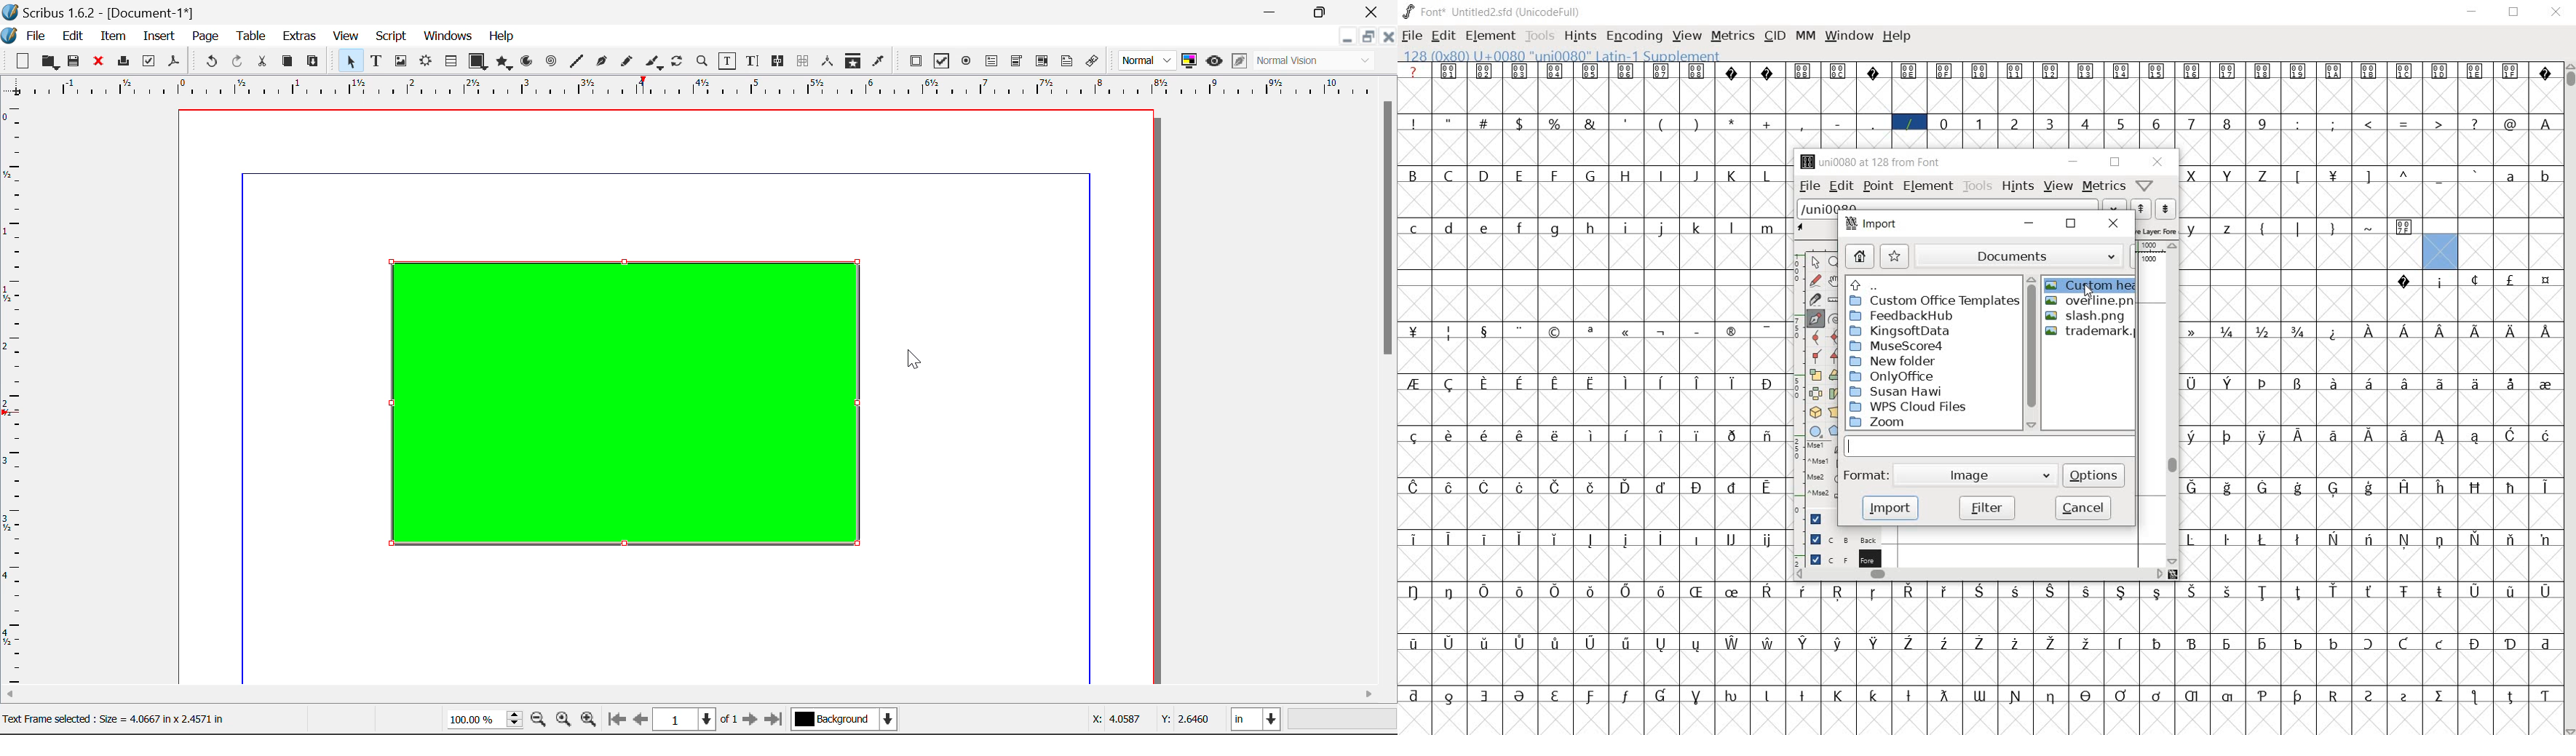  I want to click on Background, so click(844, 720).